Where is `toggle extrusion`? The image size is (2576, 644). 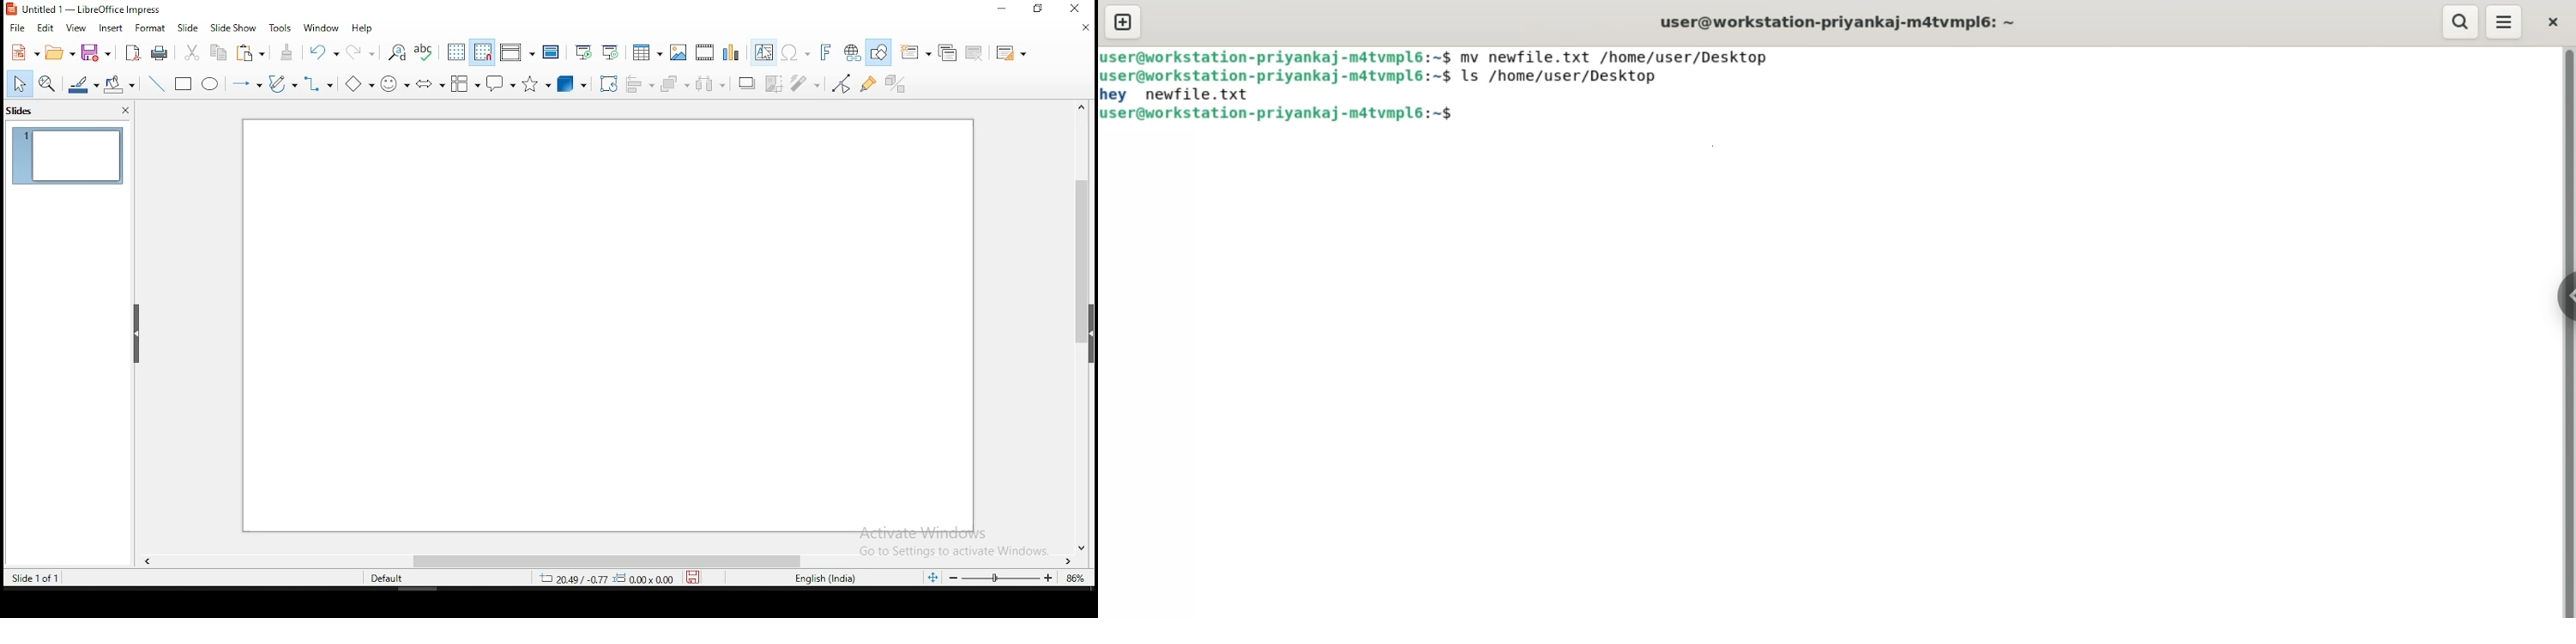
toggle extrusion is located at coordinates (896, 84).